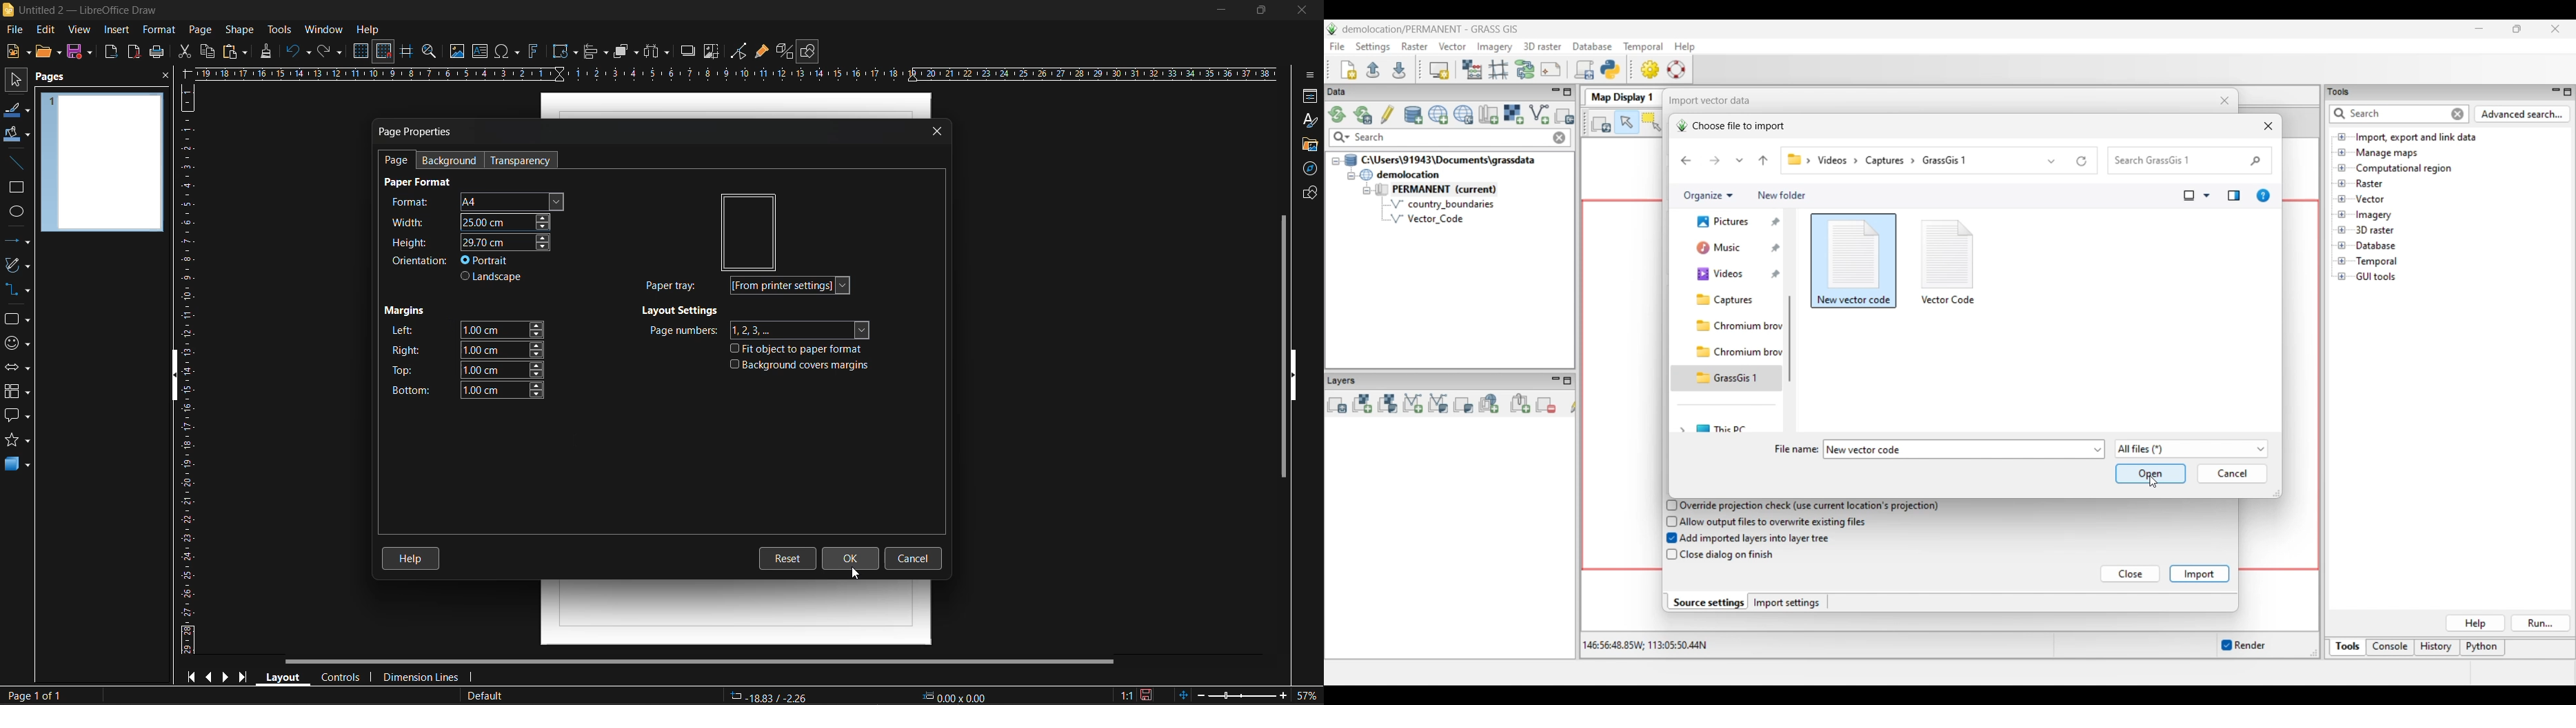 The height and width of the screenshot is (728, 2576). I want to click on help, so click(368, 29).